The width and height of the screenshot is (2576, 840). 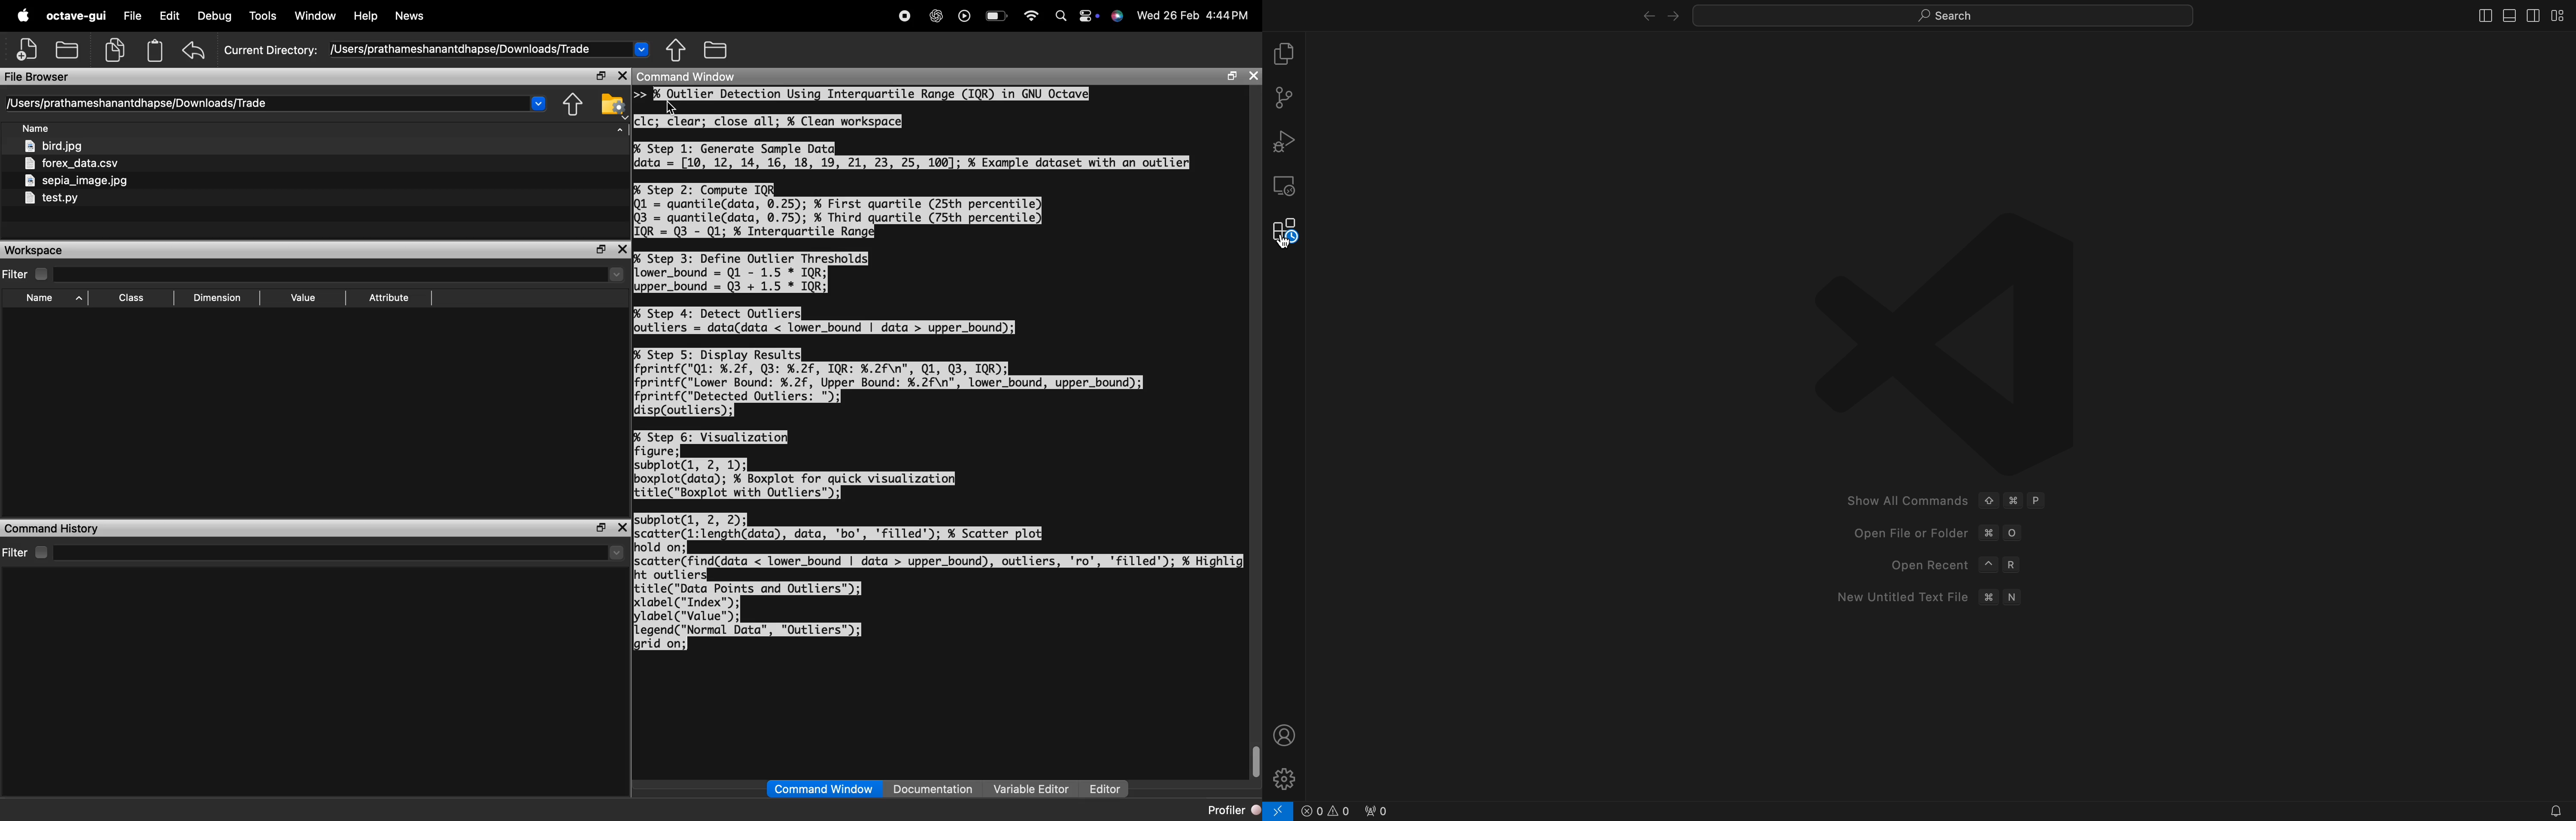 What do you see at coordinates (1941, 13) in the screenshot?
I see `quick menu` at bounding box center [1941, 13].